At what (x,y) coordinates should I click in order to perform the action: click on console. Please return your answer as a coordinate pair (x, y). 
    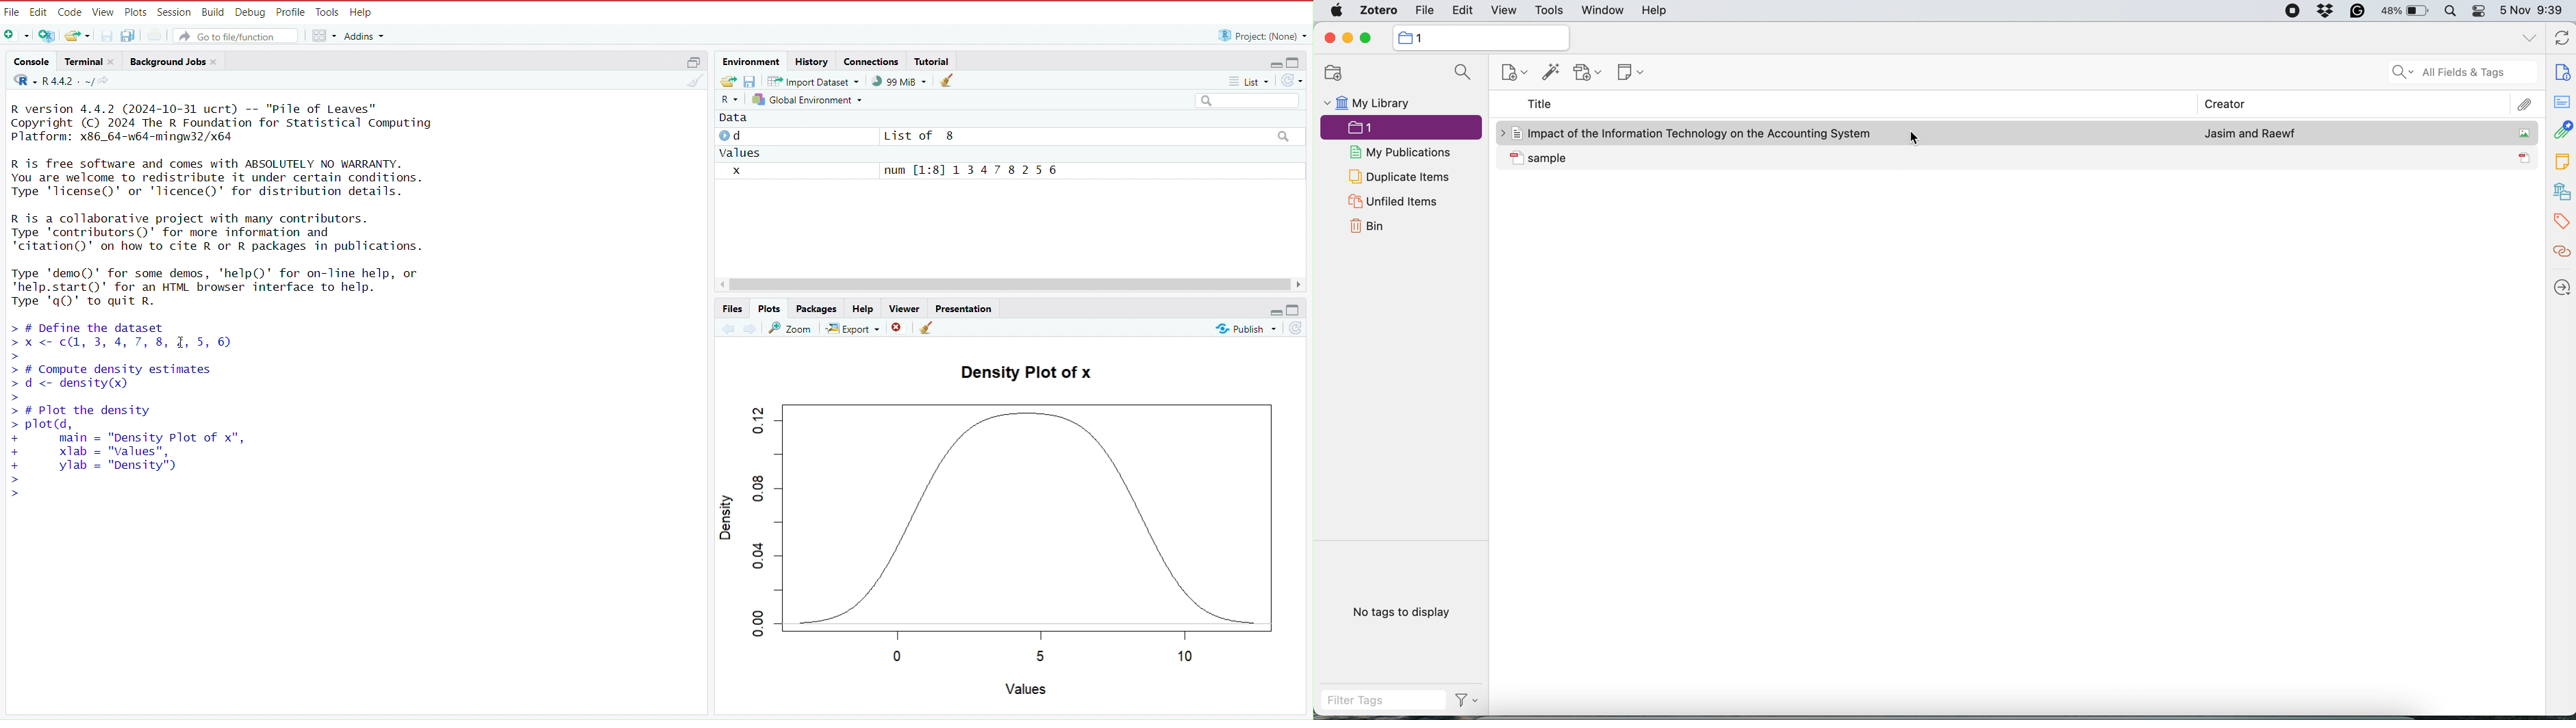
    Looking at the image, I should click on (27, 60).